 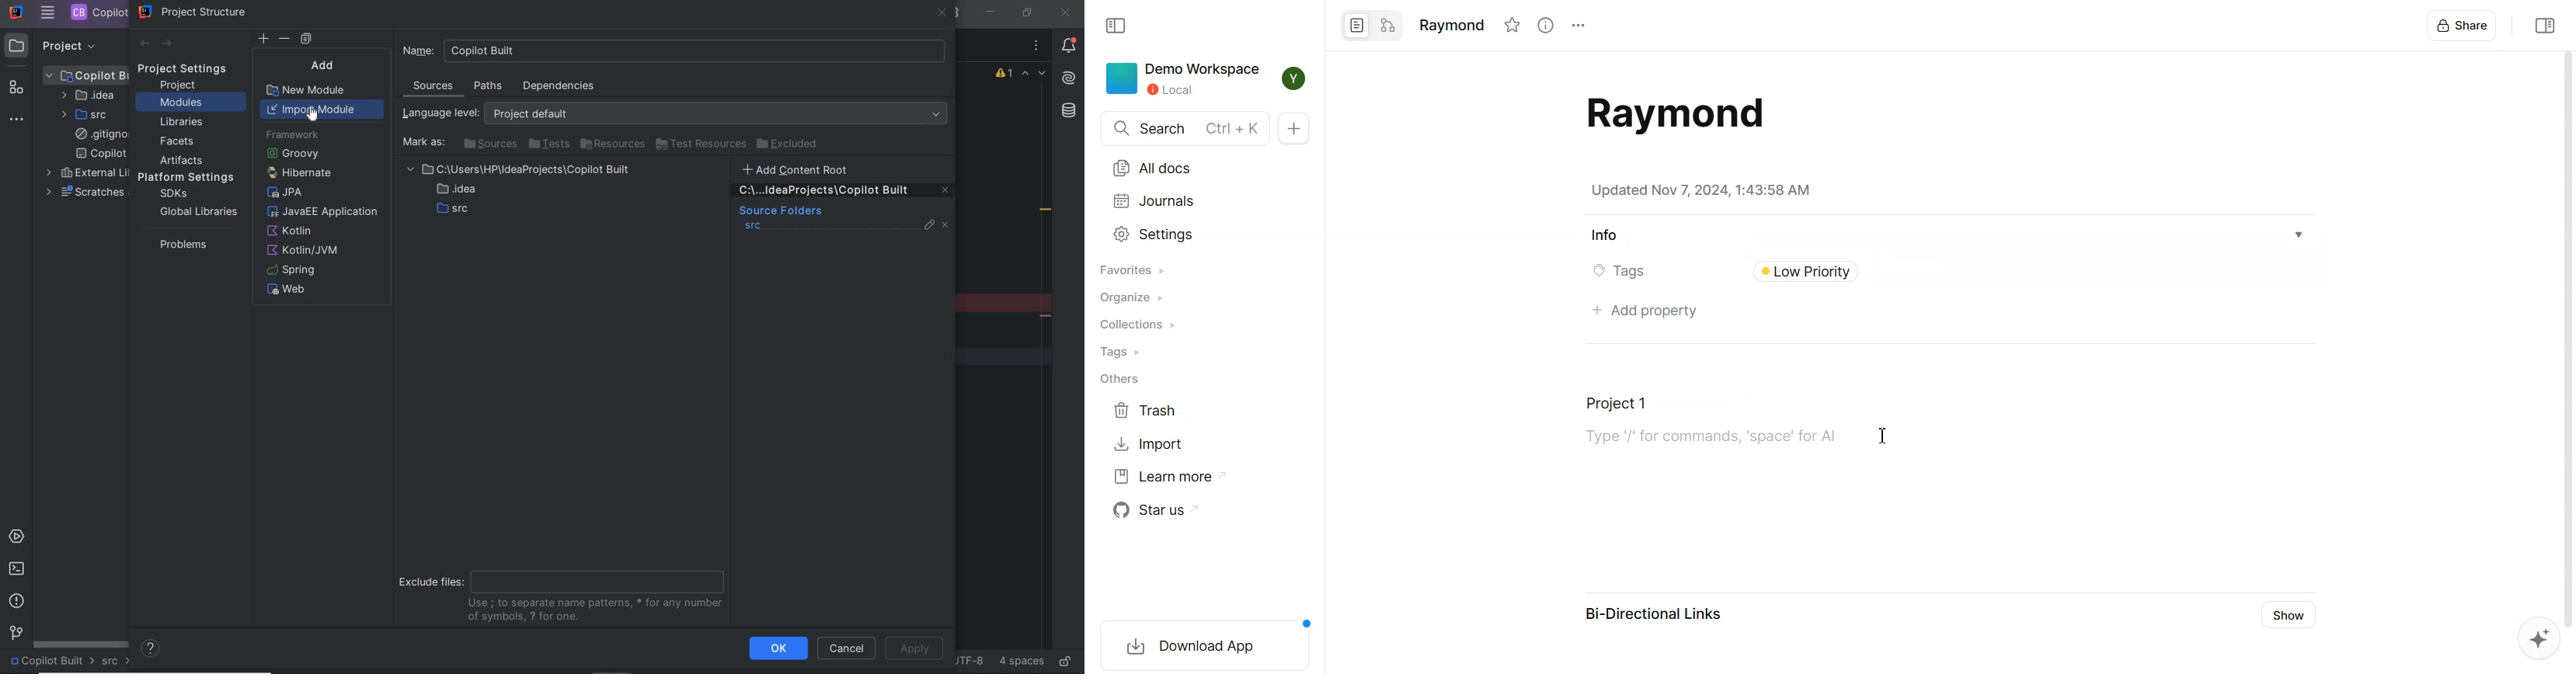 What do you see at coordinates (754, 227) in the screenshot?
I see `src` at bounding box center [754, 227].